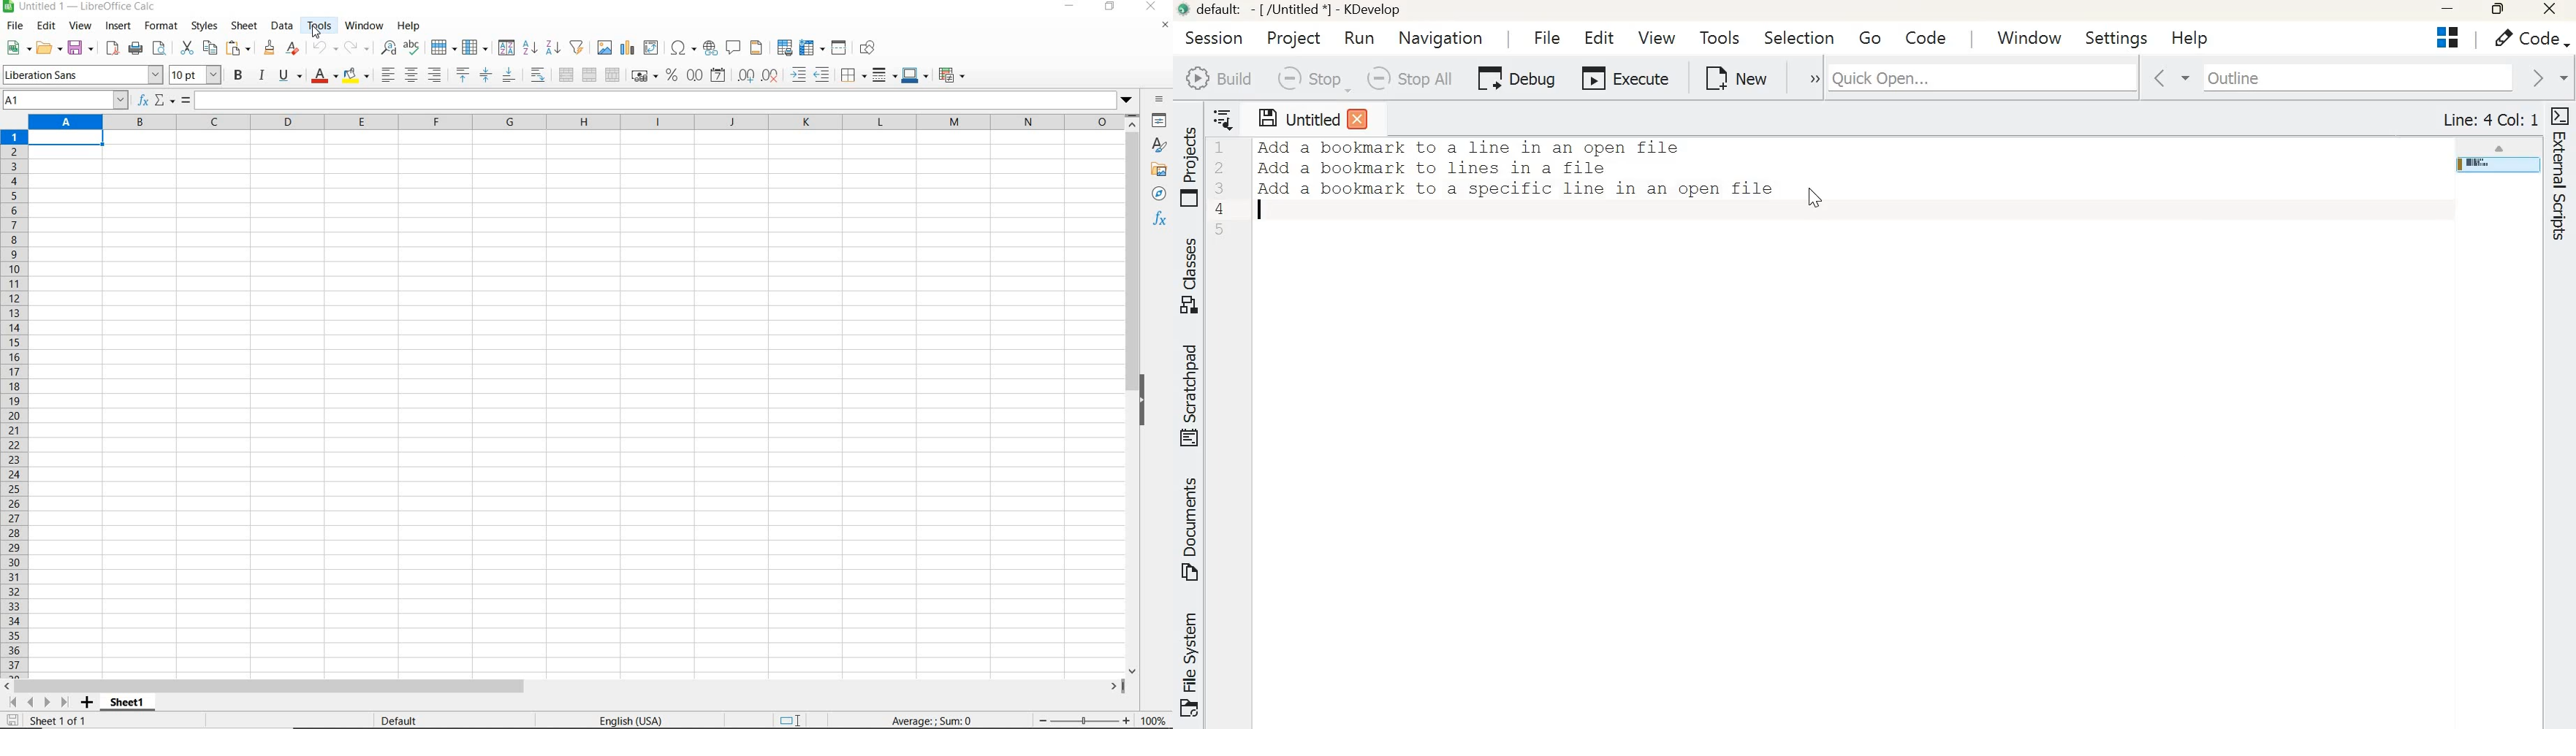 This screenshot has height=756, width=2576. Describe the element at coordinates (696, 74) in the screenshot. I see `format as number` at that location.